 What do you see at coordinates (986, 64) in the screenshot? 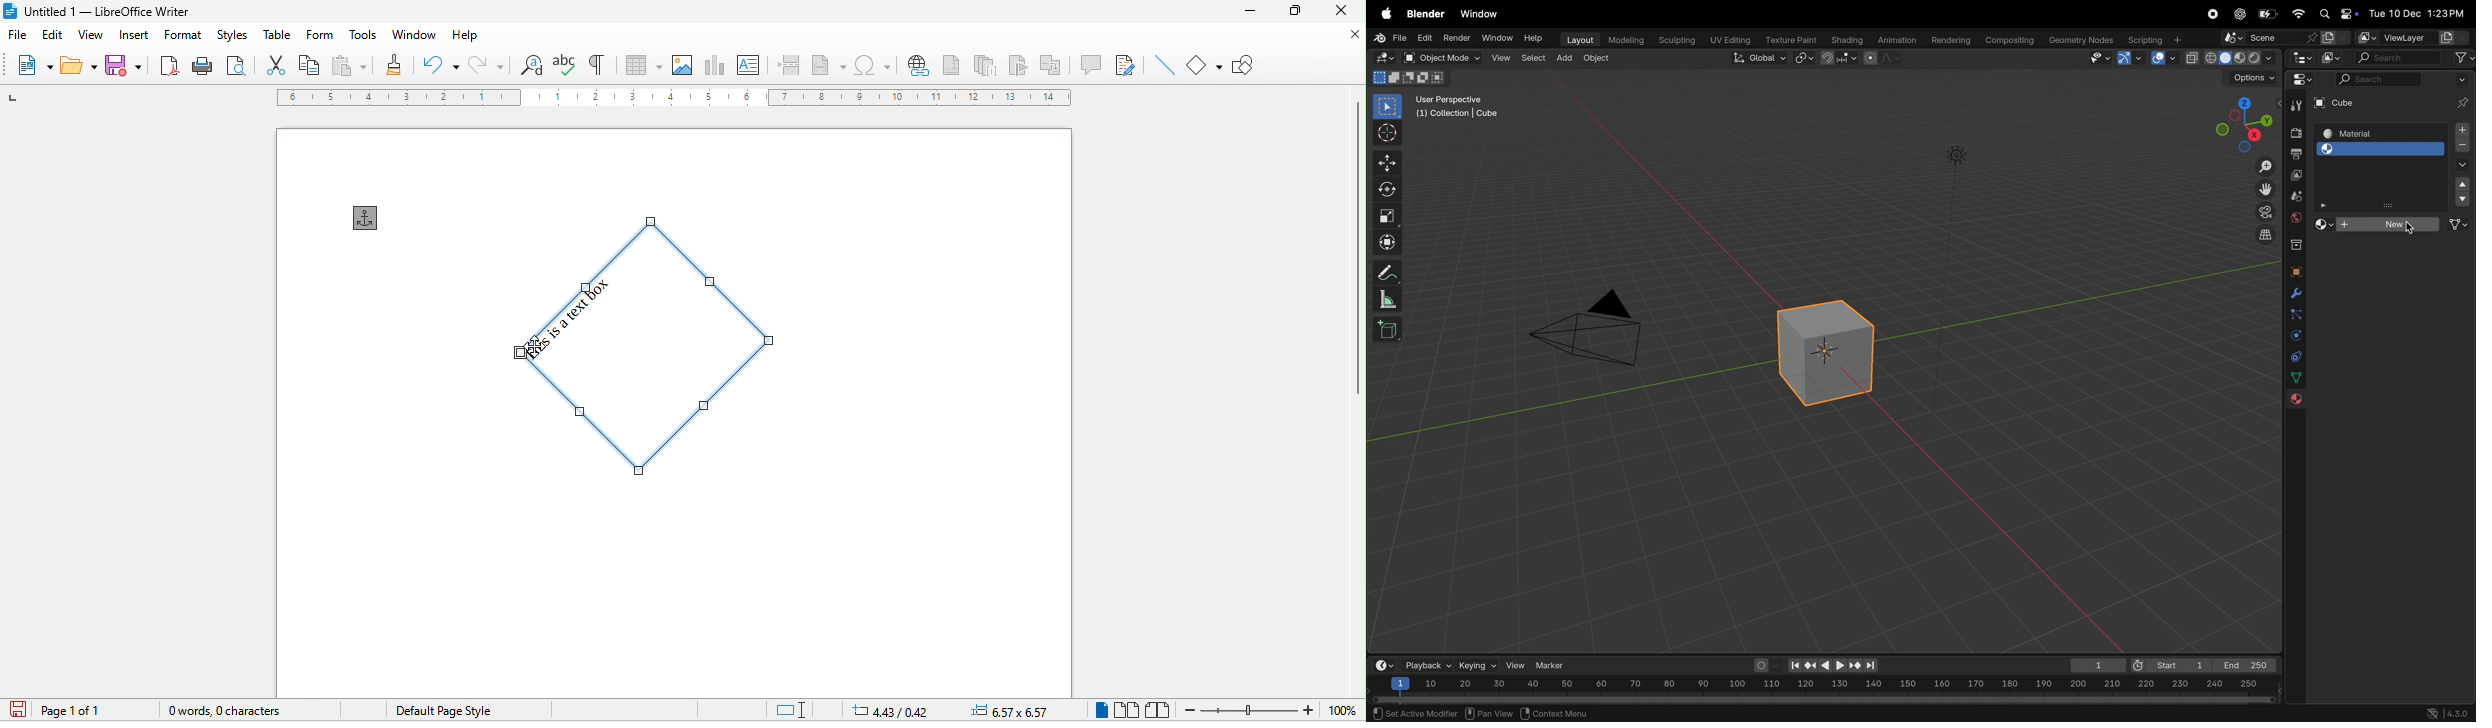
I see `endnote` at bounding box center [986, 64].